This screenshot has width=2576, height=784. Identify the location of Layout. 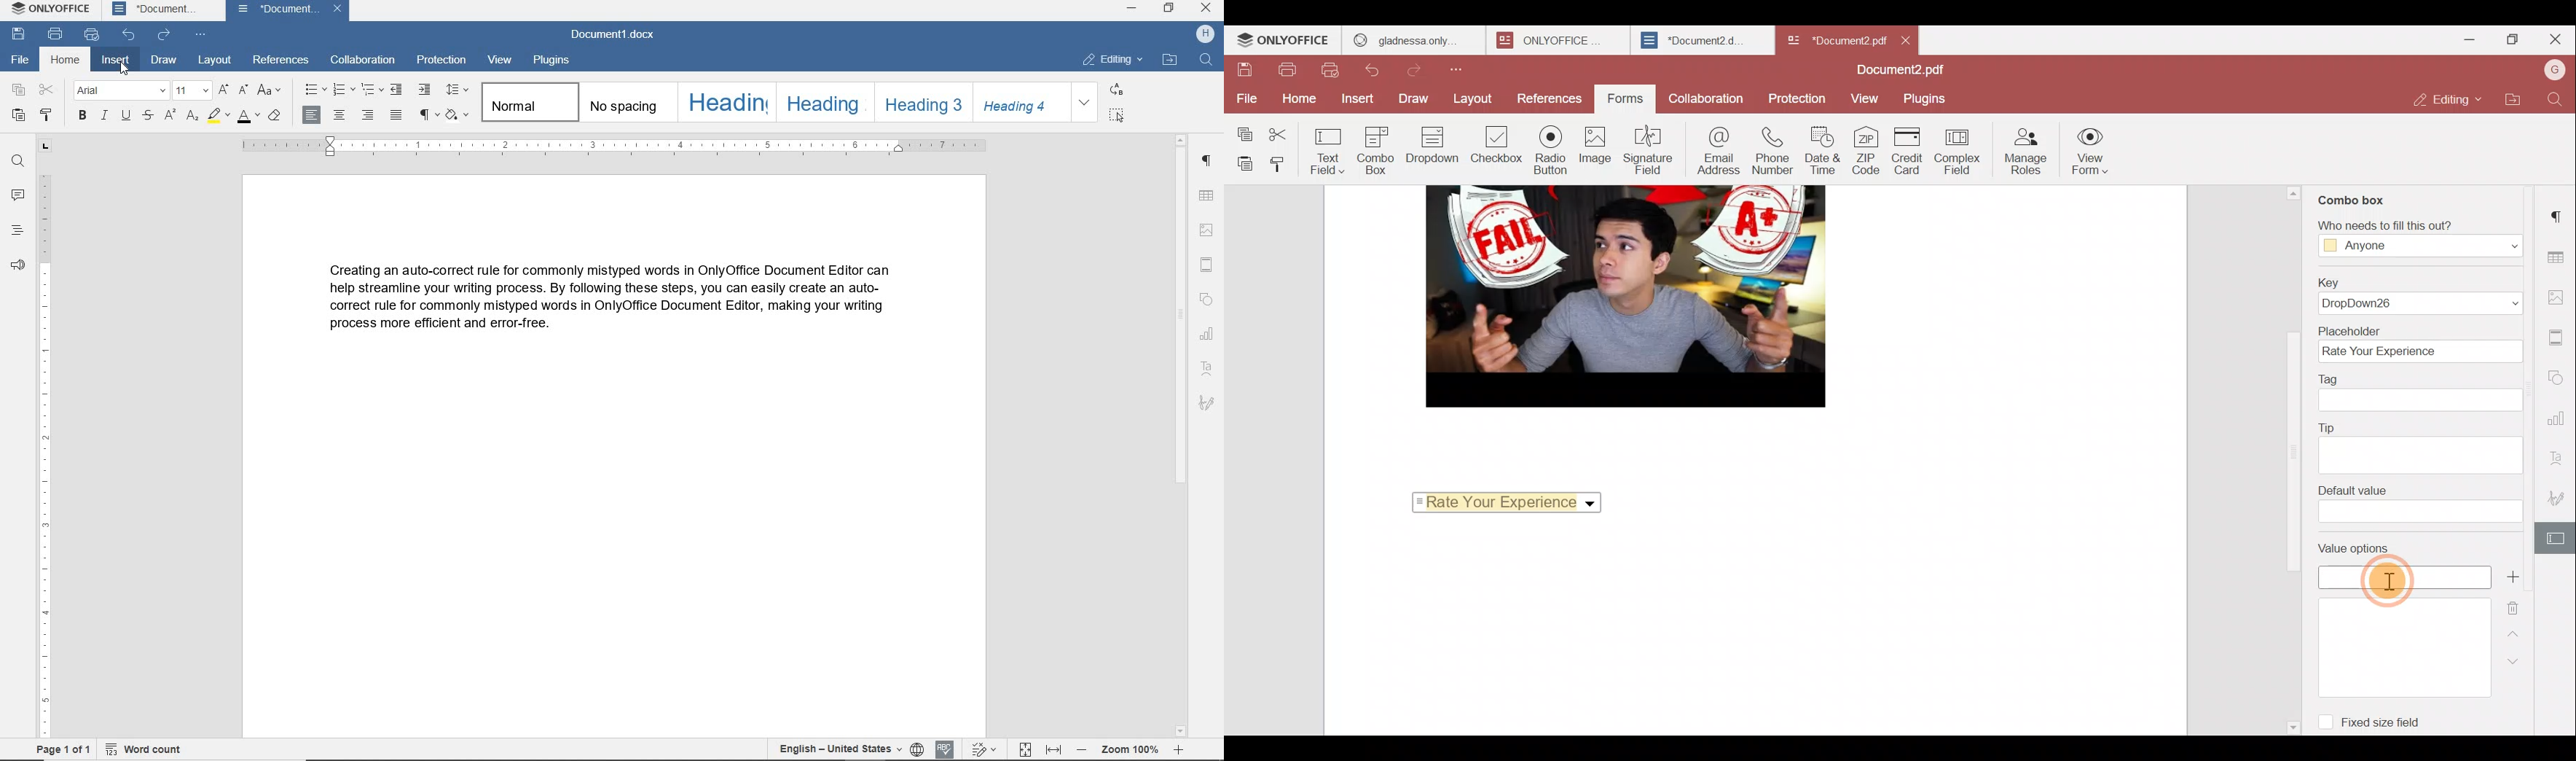
(1472, 101).